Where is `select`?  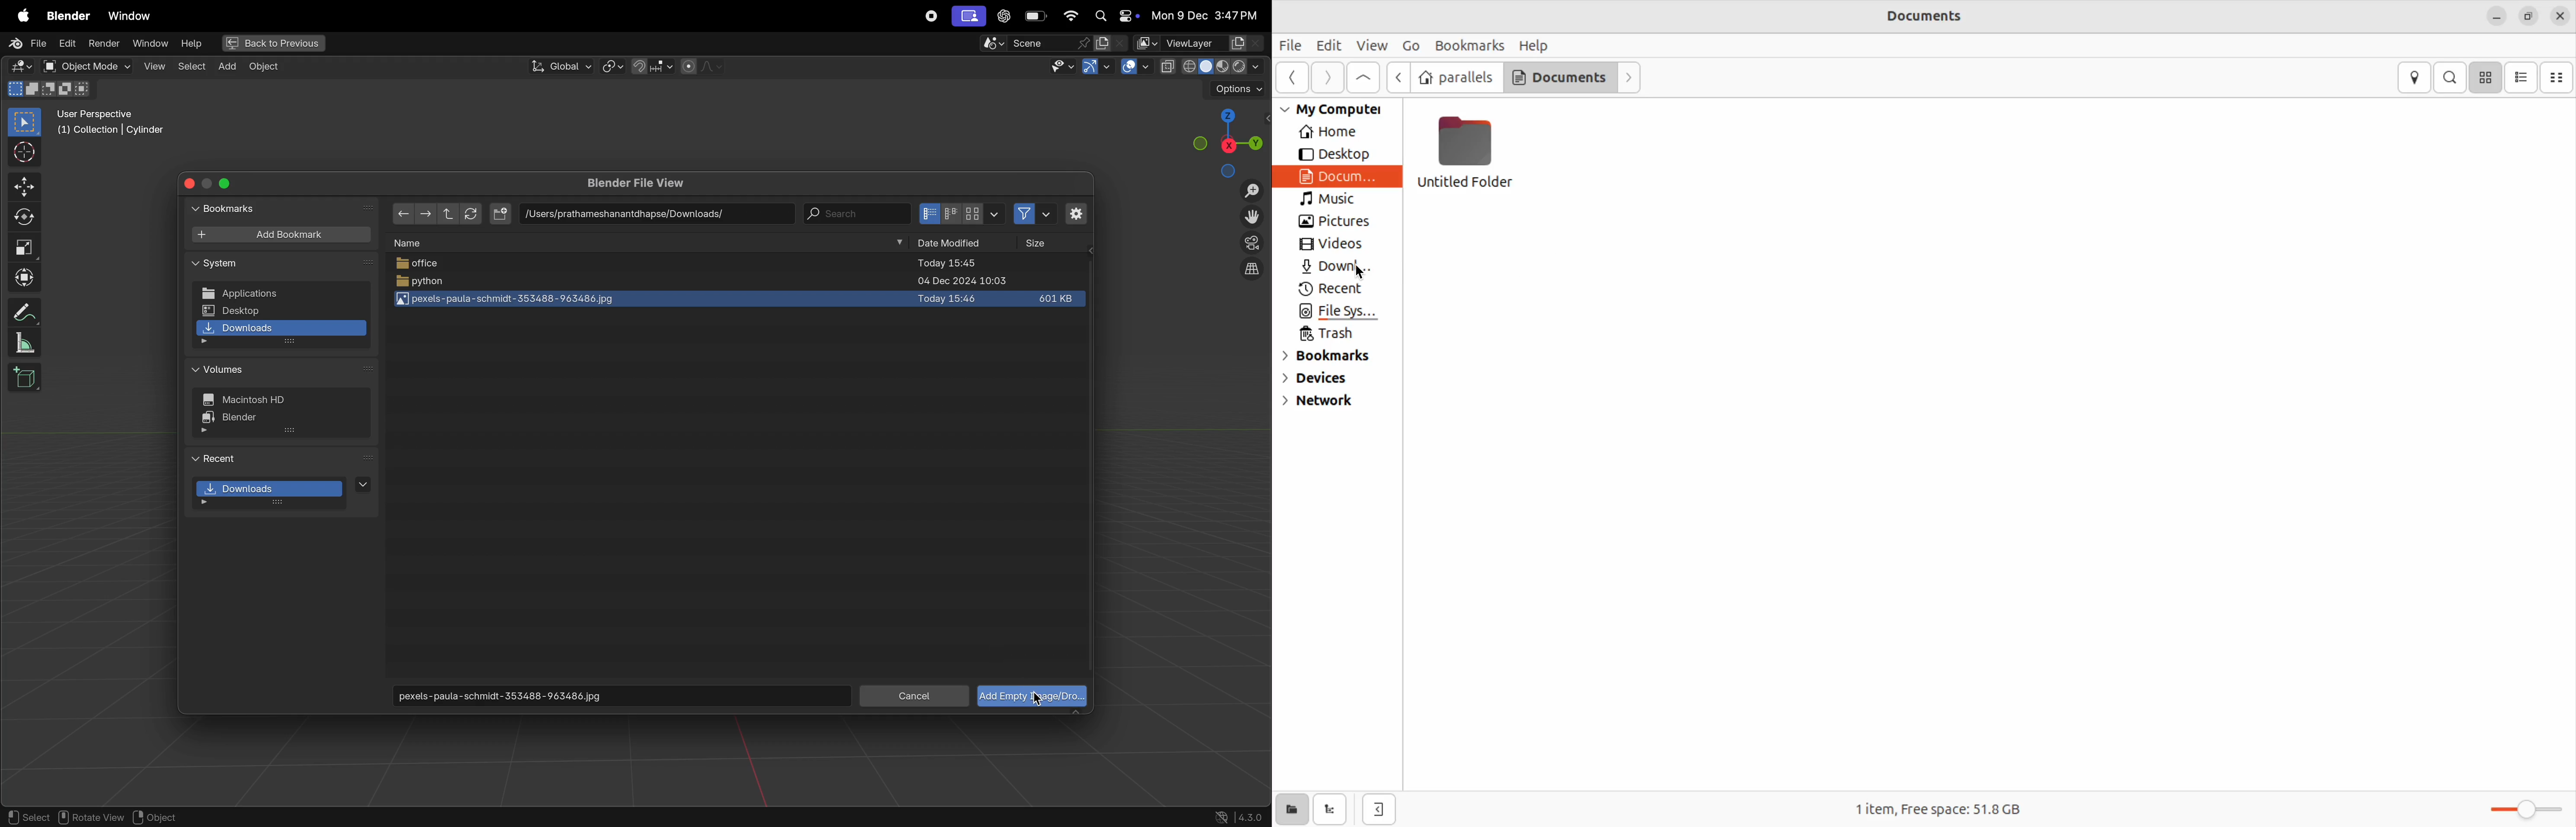
select is located at coordinates (191, 67).